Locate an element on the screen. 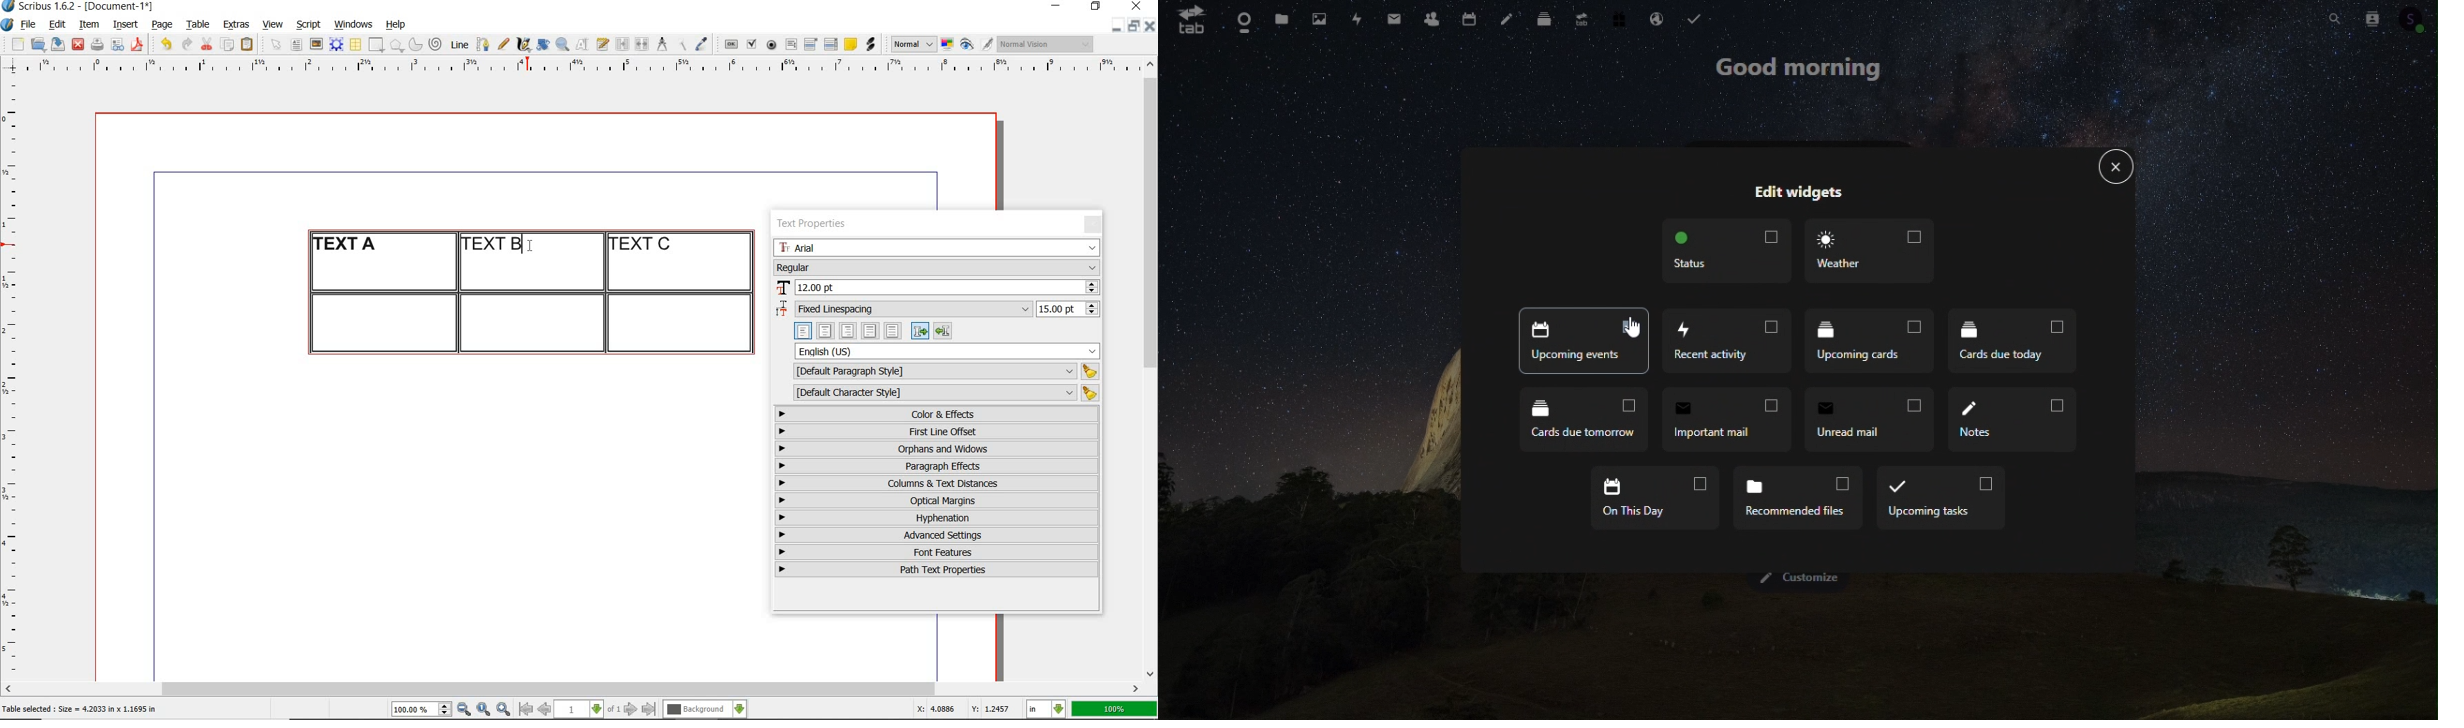  undo is located at coordinates (166, 44).